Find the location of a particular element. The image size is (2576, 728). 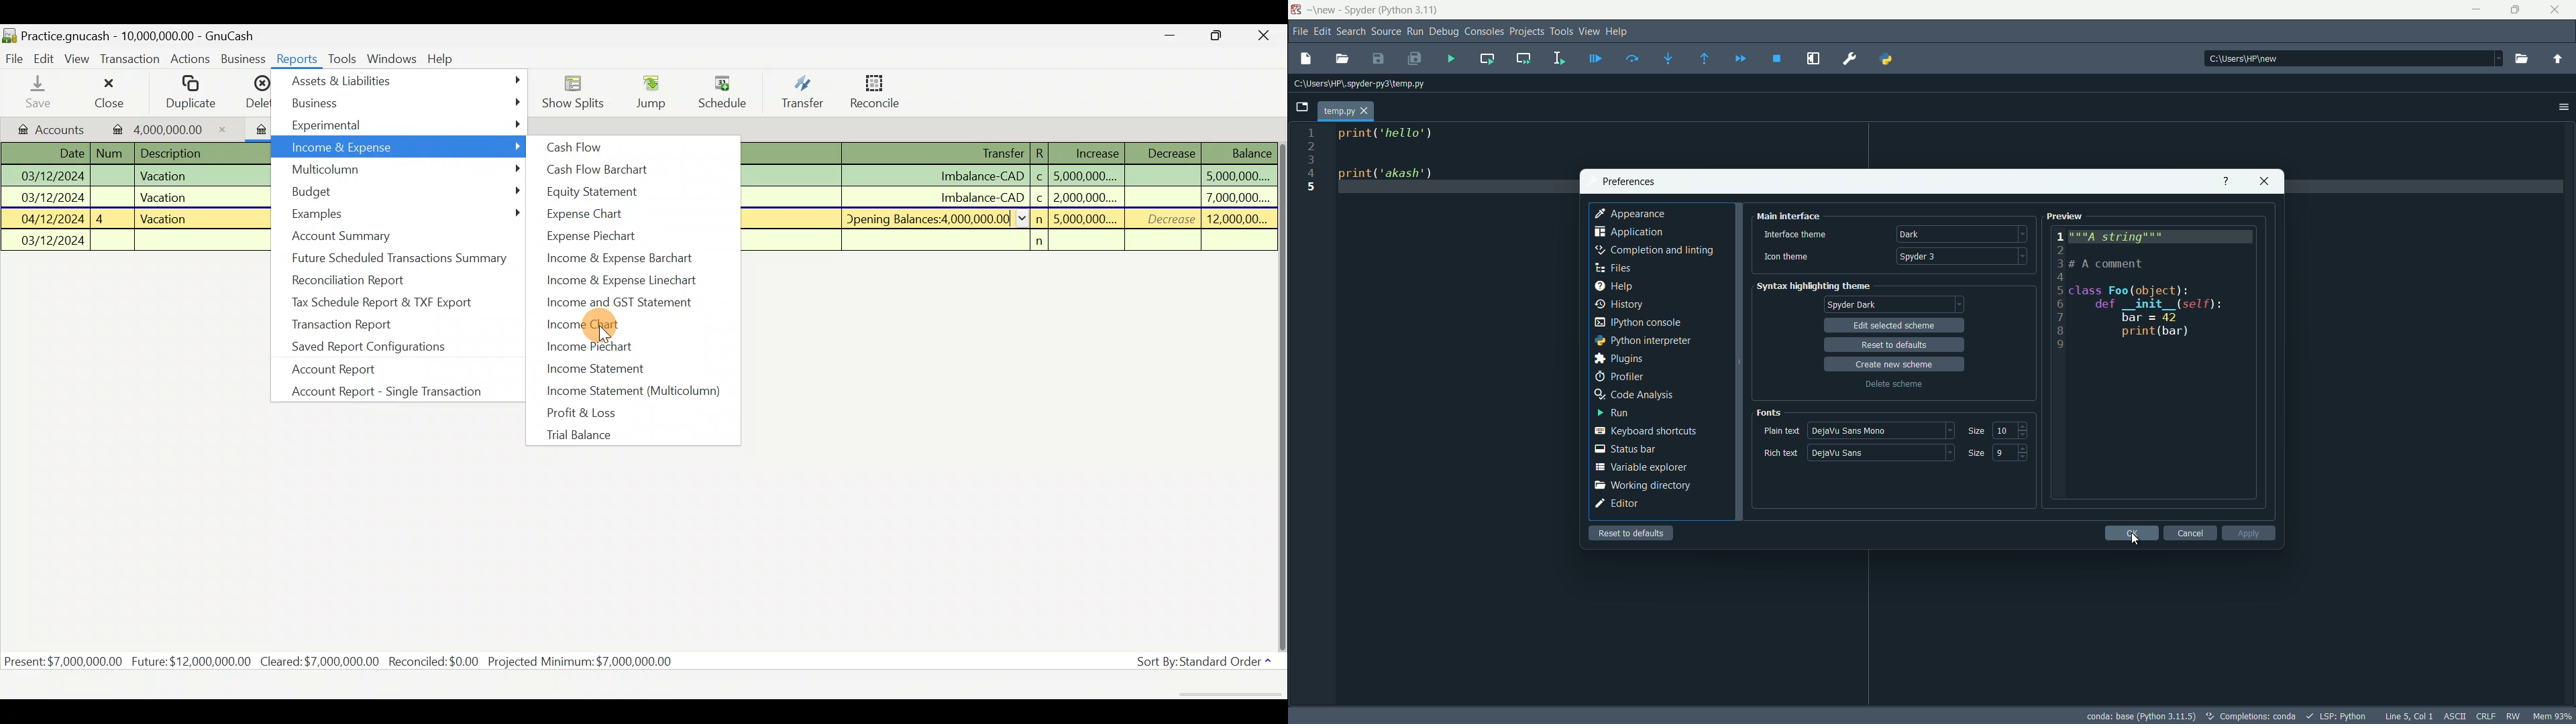

rich text dropdown is located at coordinates (1880, 452).